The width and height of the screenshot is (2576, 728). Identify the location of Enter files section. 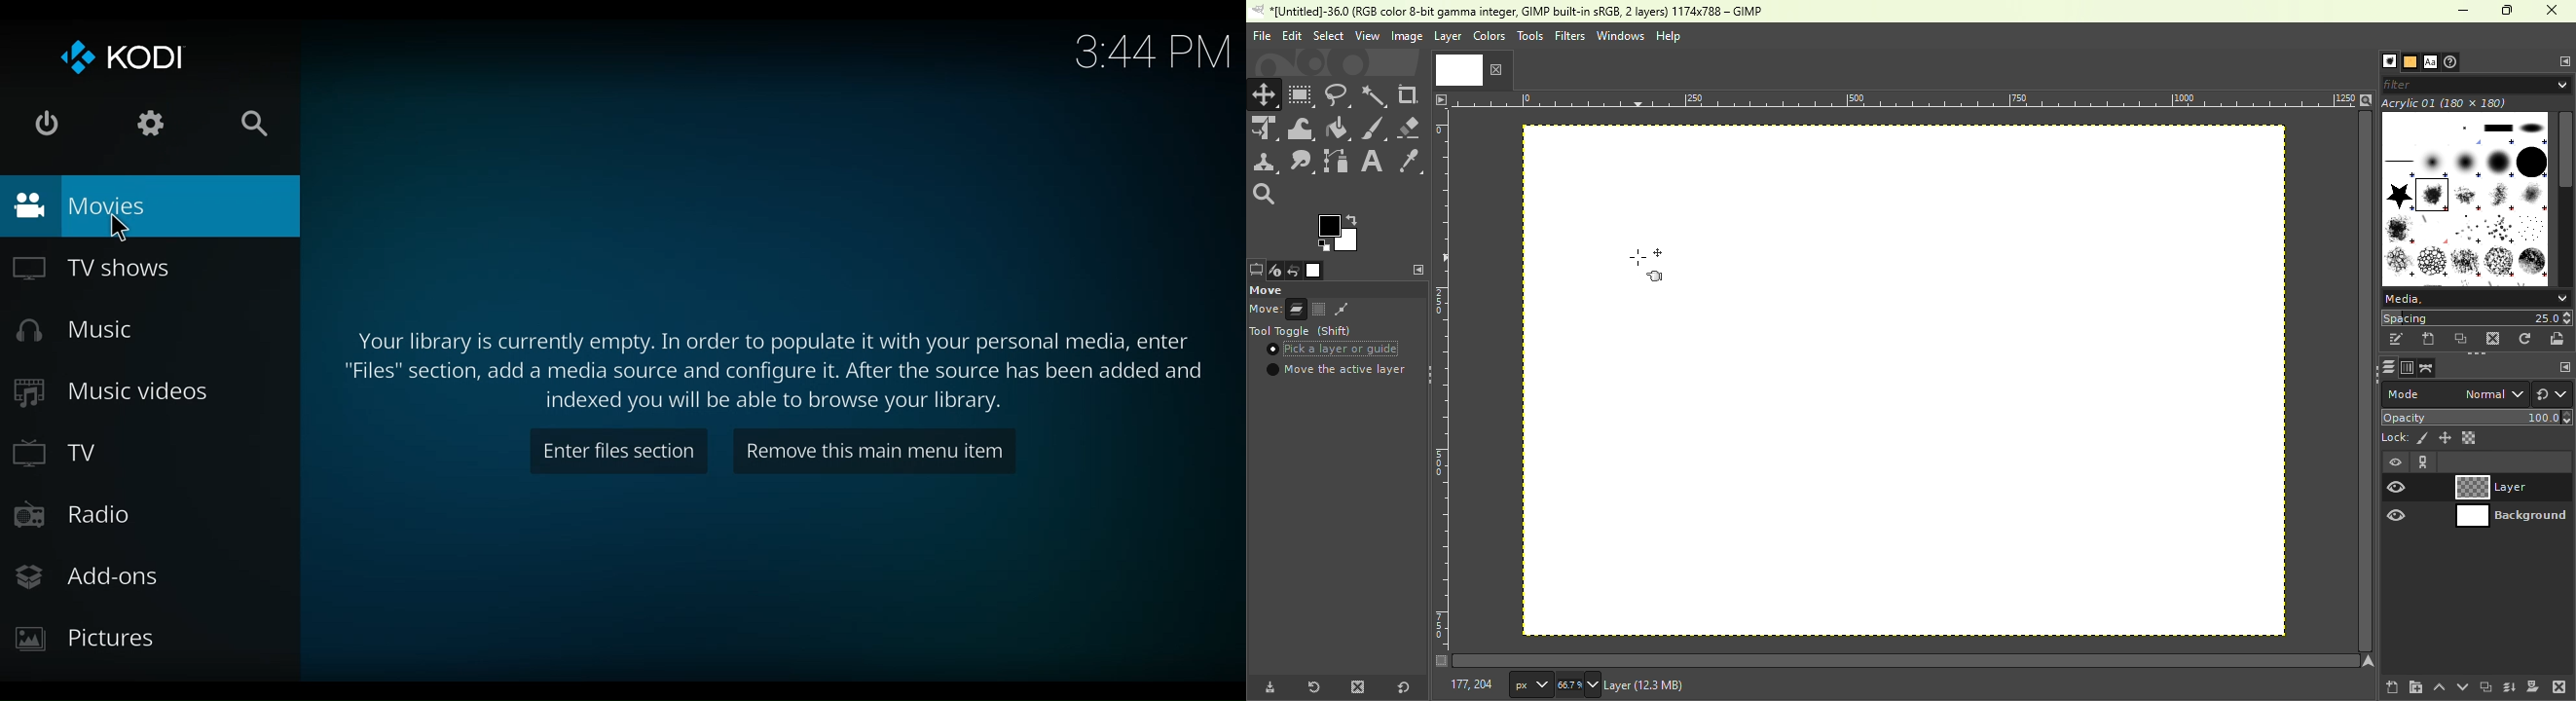
(618, 452).